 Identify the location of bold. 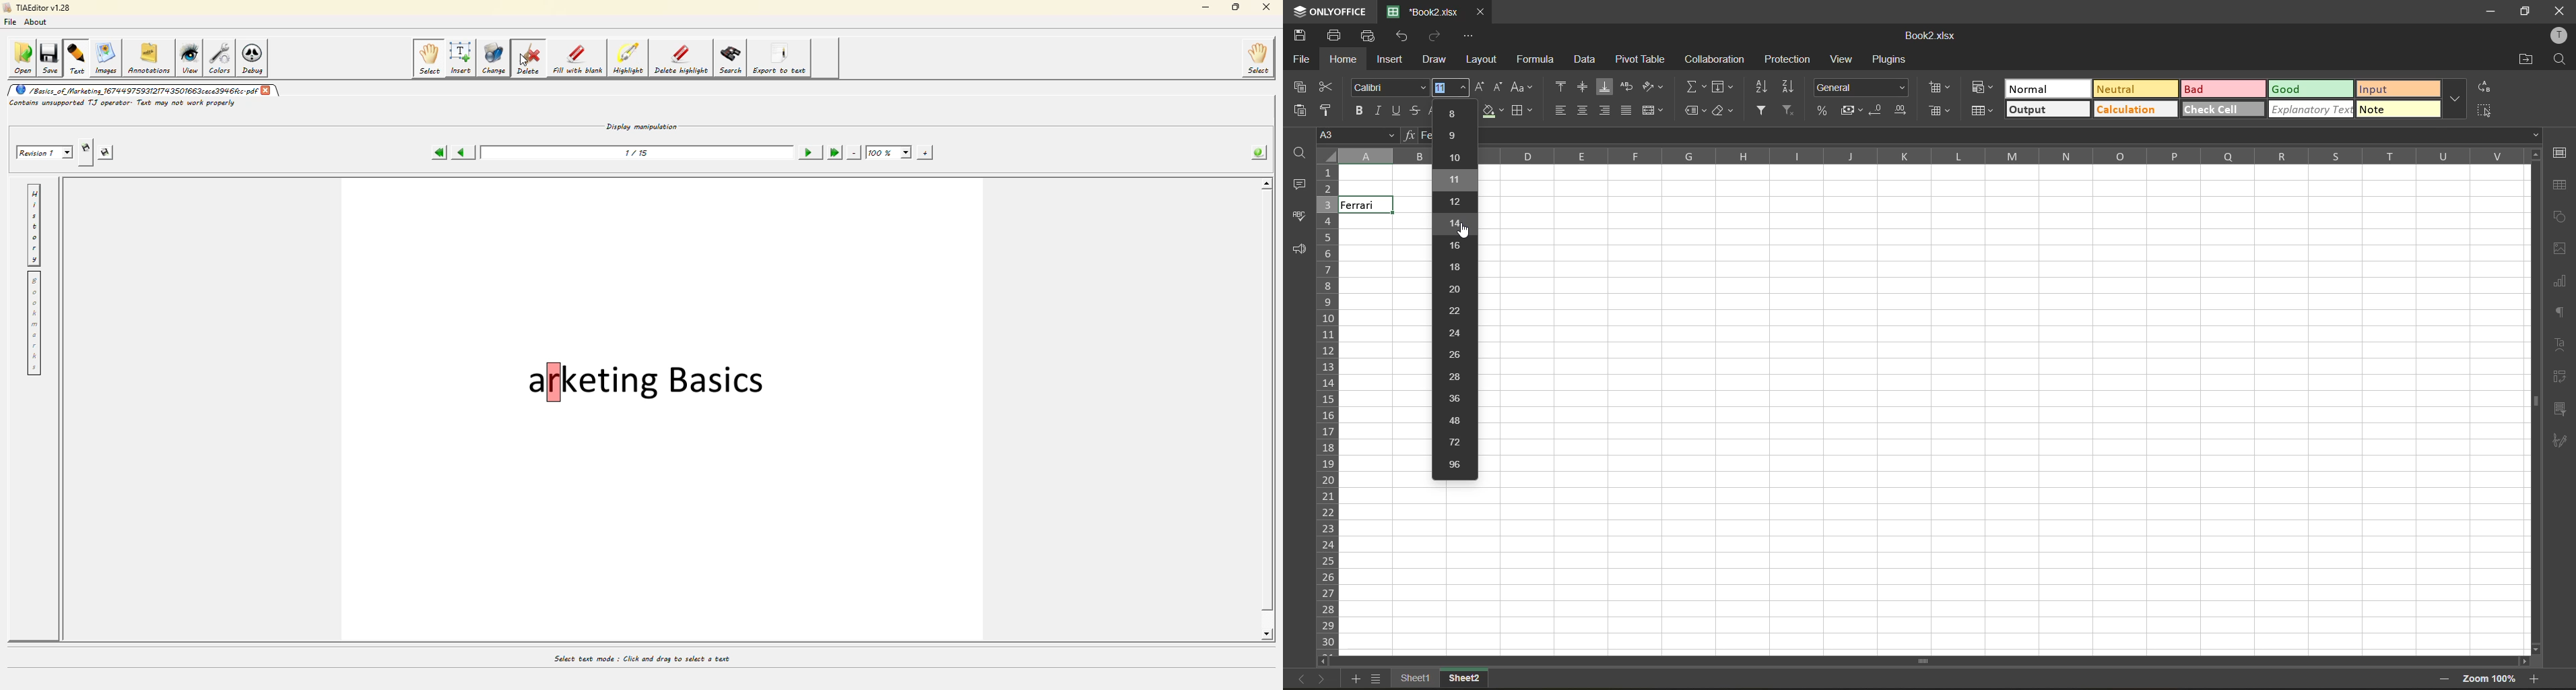
(1359, 111).